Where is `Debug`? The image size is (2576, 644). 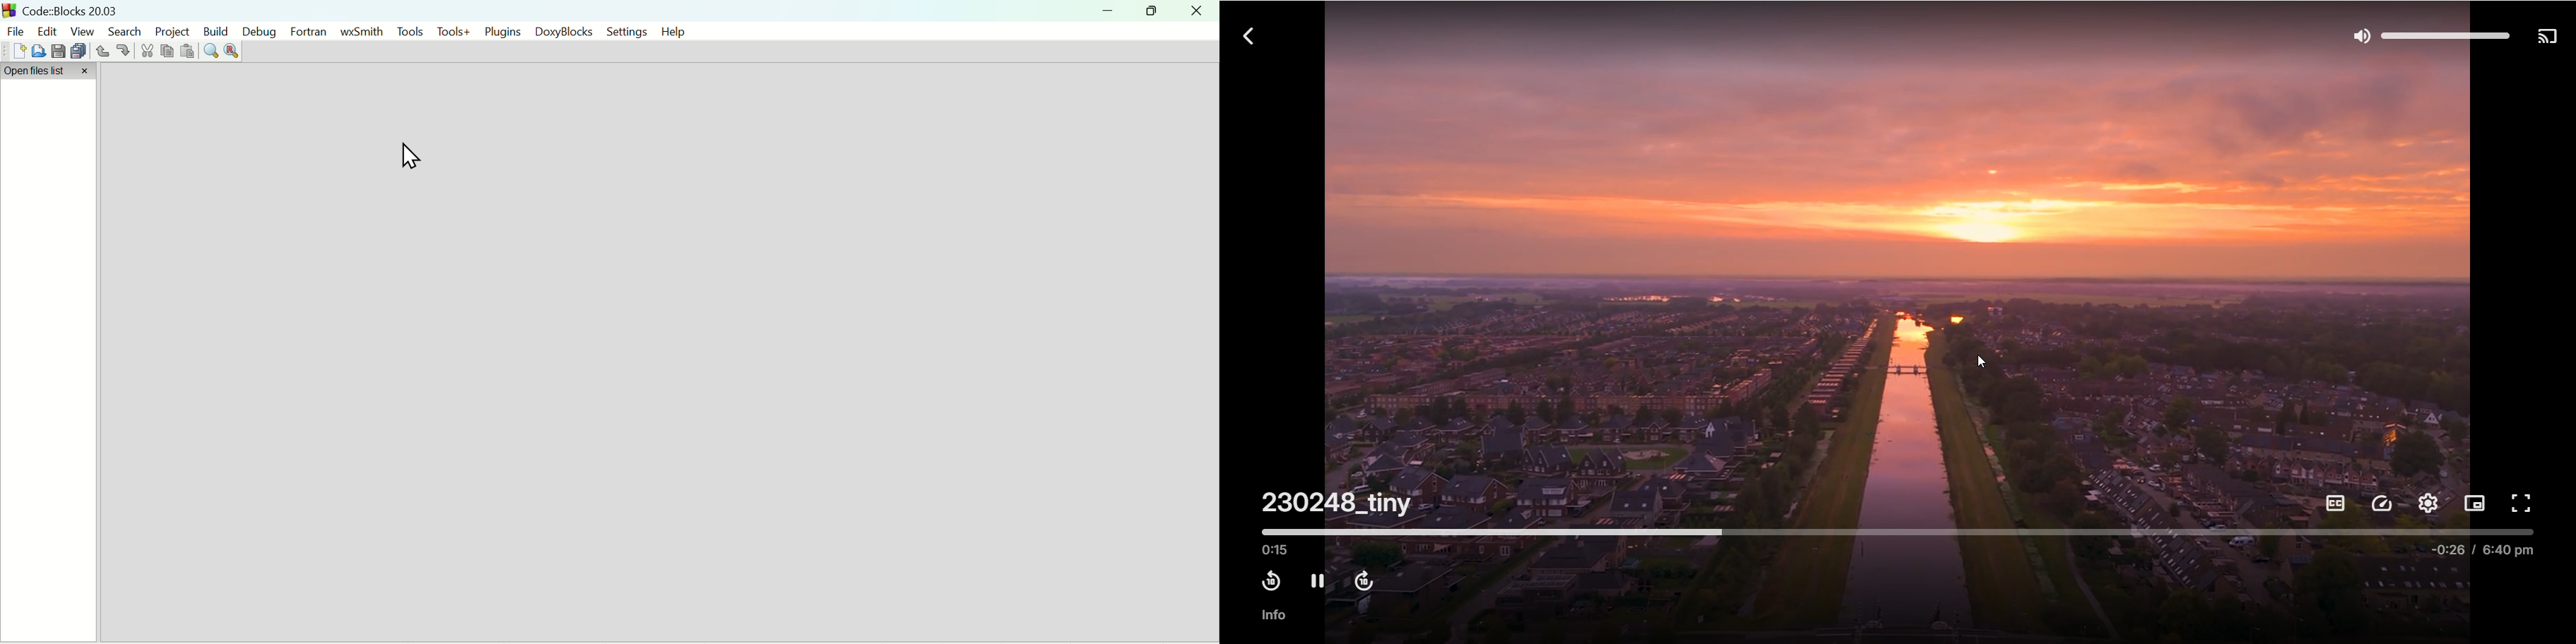 Debug is located at coordinates (258, 31).